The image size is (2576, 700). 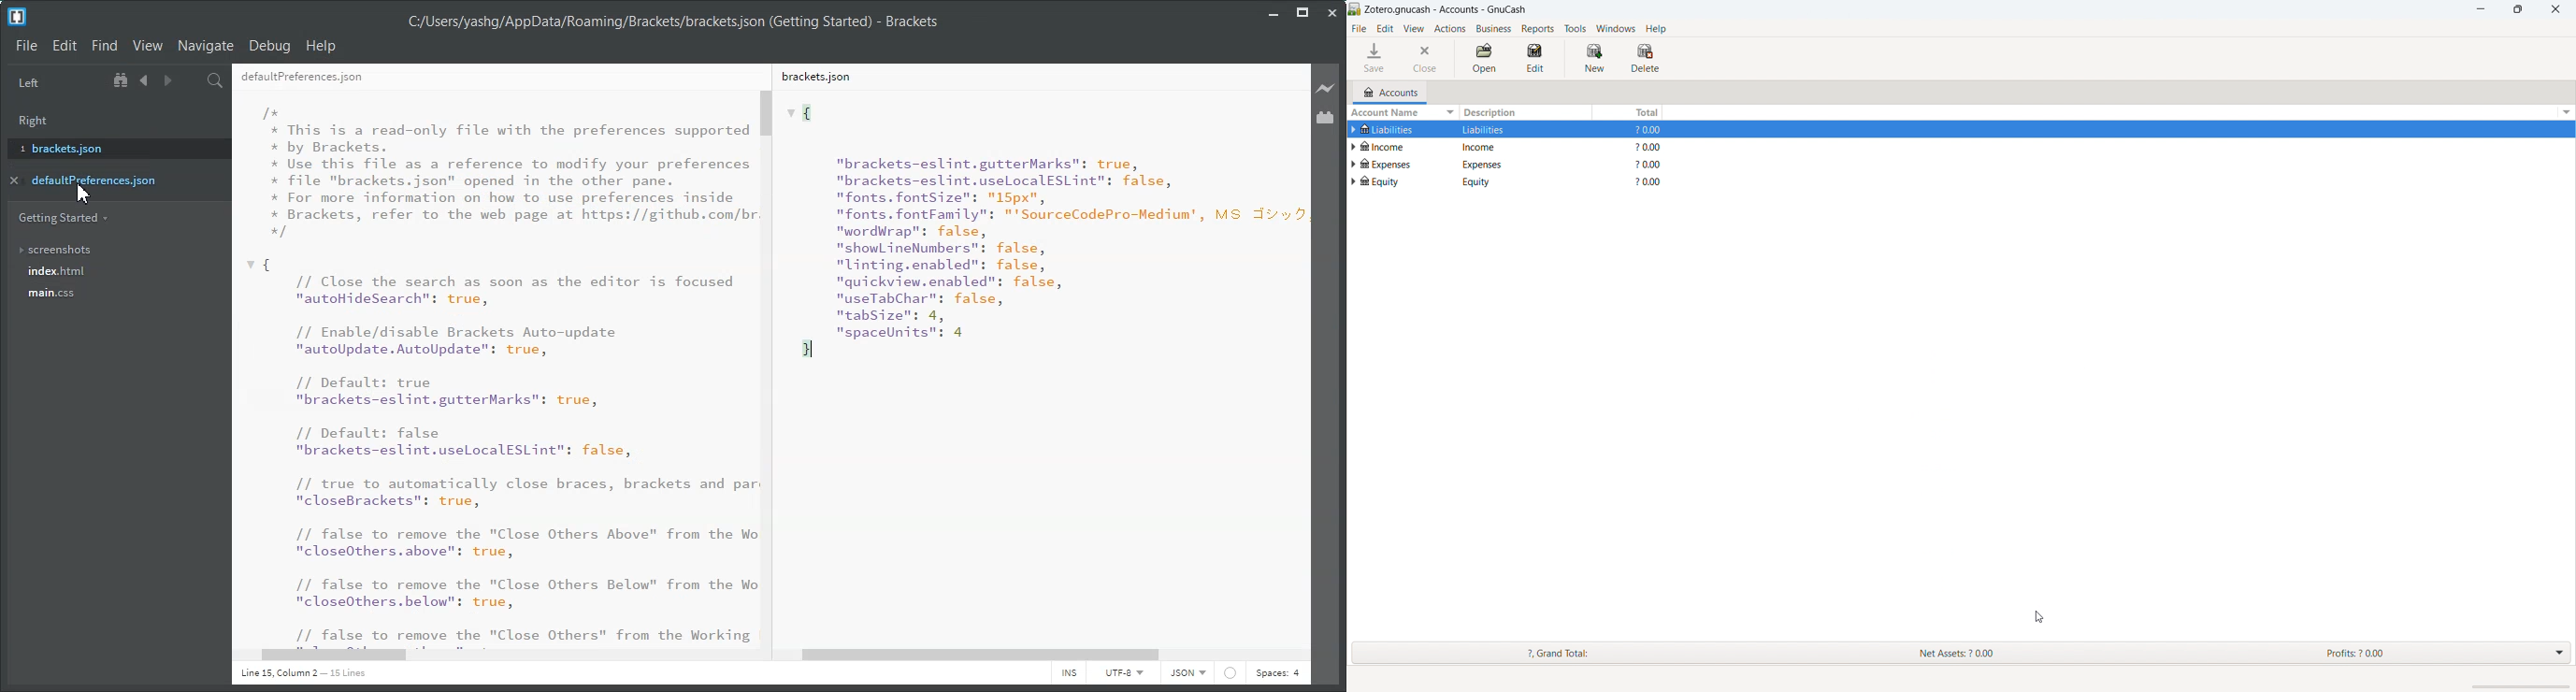 What do you see at coordinates (322, 45) in the screenshot?
I see `Help` at bounding box center [322, 45].